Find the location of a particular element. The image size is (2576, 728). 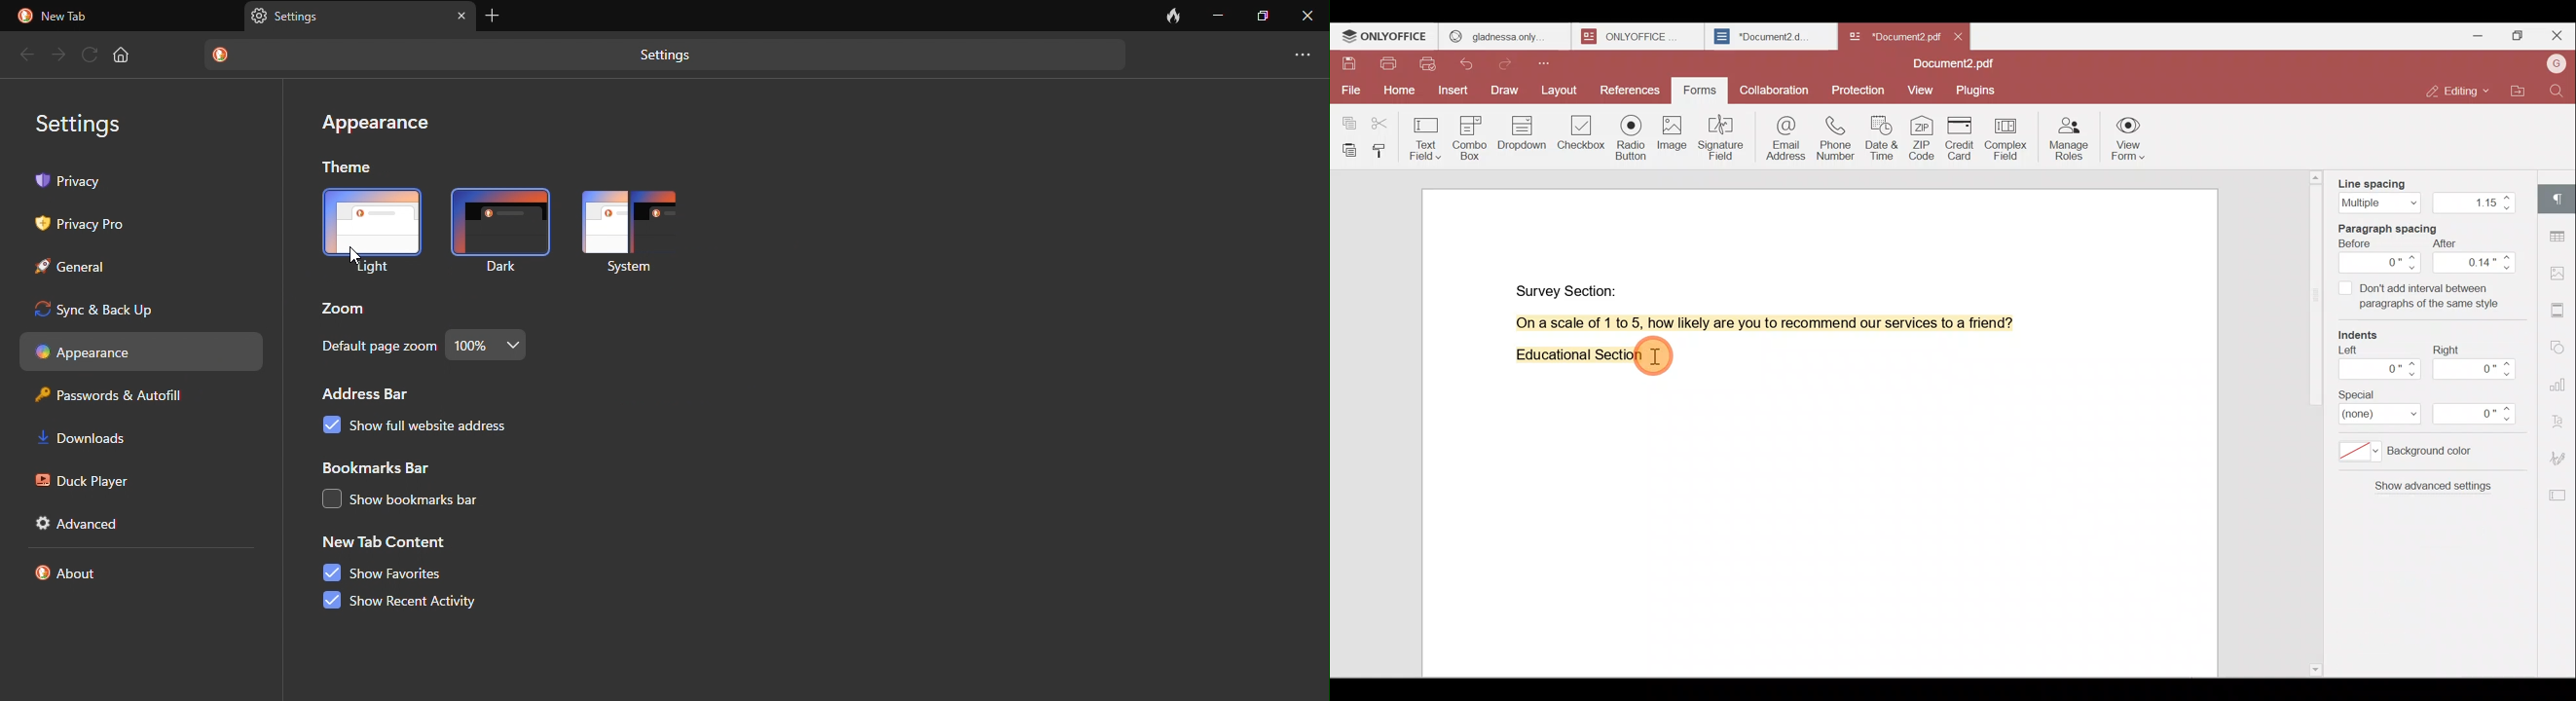

Paste is located at coordinates (1345, 150).